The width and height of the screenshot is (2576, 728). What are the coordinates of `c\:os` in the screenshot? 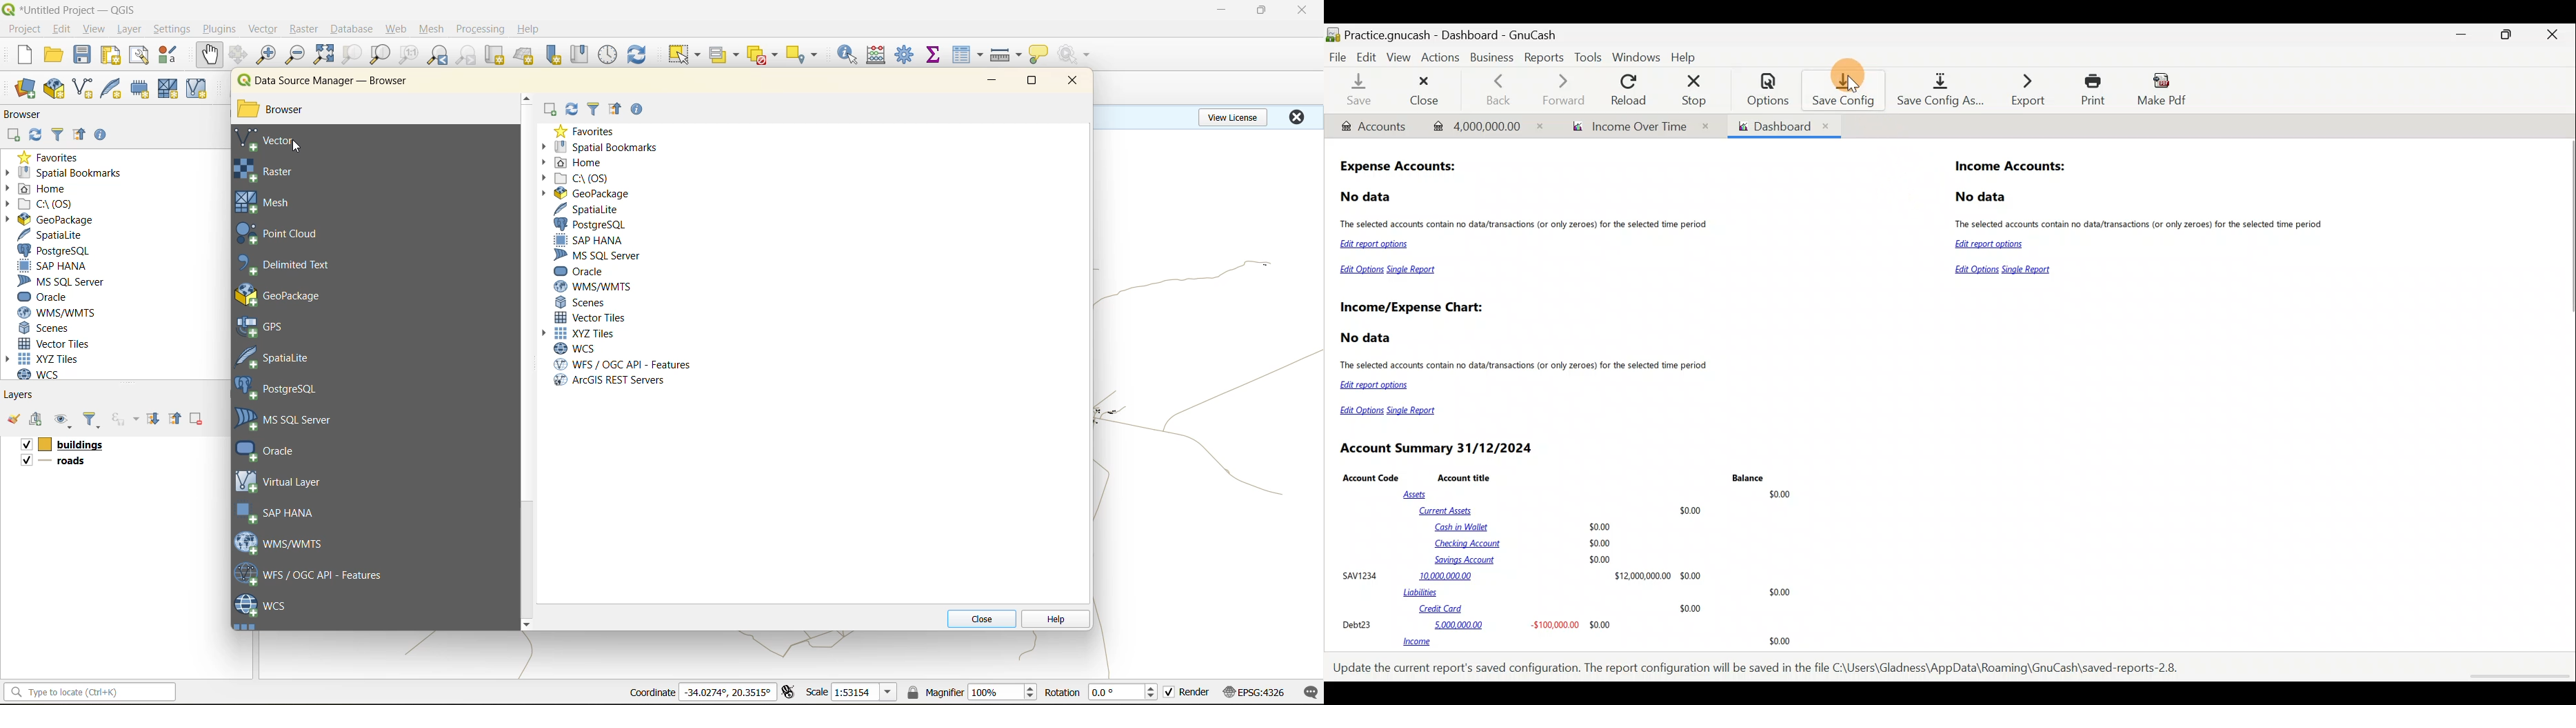 It's located at (45, 204).